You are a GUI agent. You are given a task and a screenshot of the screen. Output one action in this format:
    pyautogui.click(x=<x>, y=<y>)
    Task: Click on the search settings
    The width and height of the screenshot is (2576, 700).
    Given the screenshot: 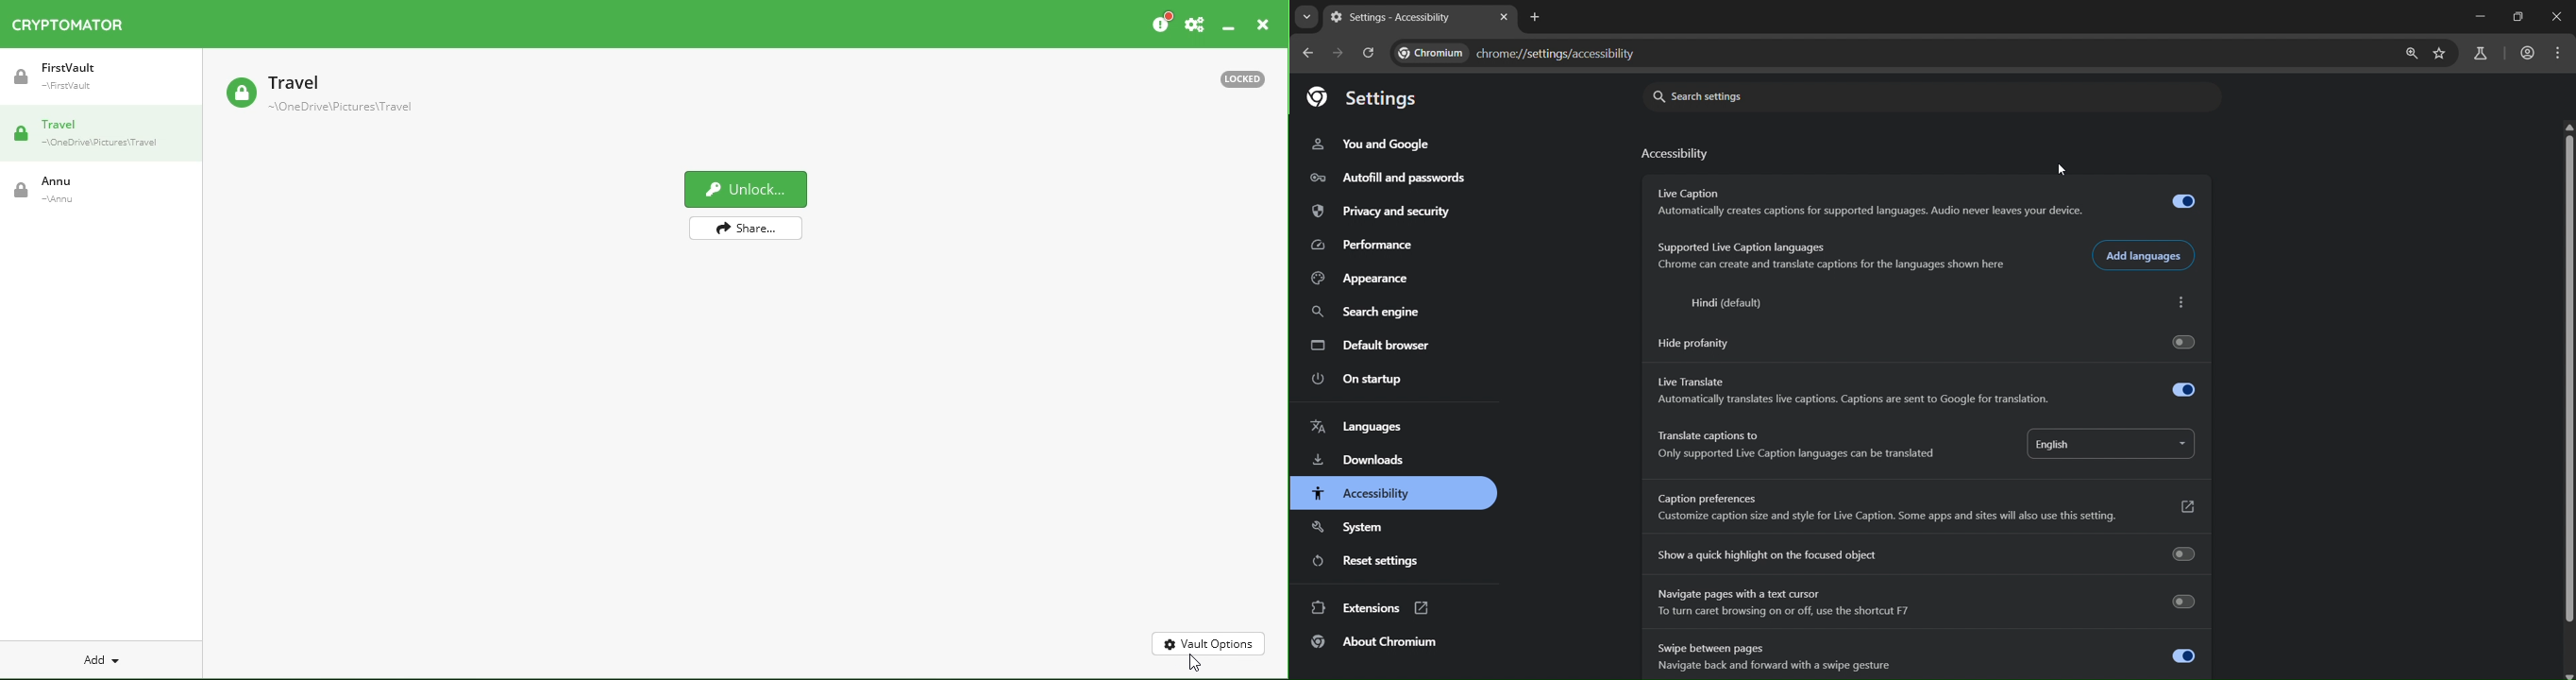 What is the action you would take?
    pyautogui.click(x=1775, y=97)
    